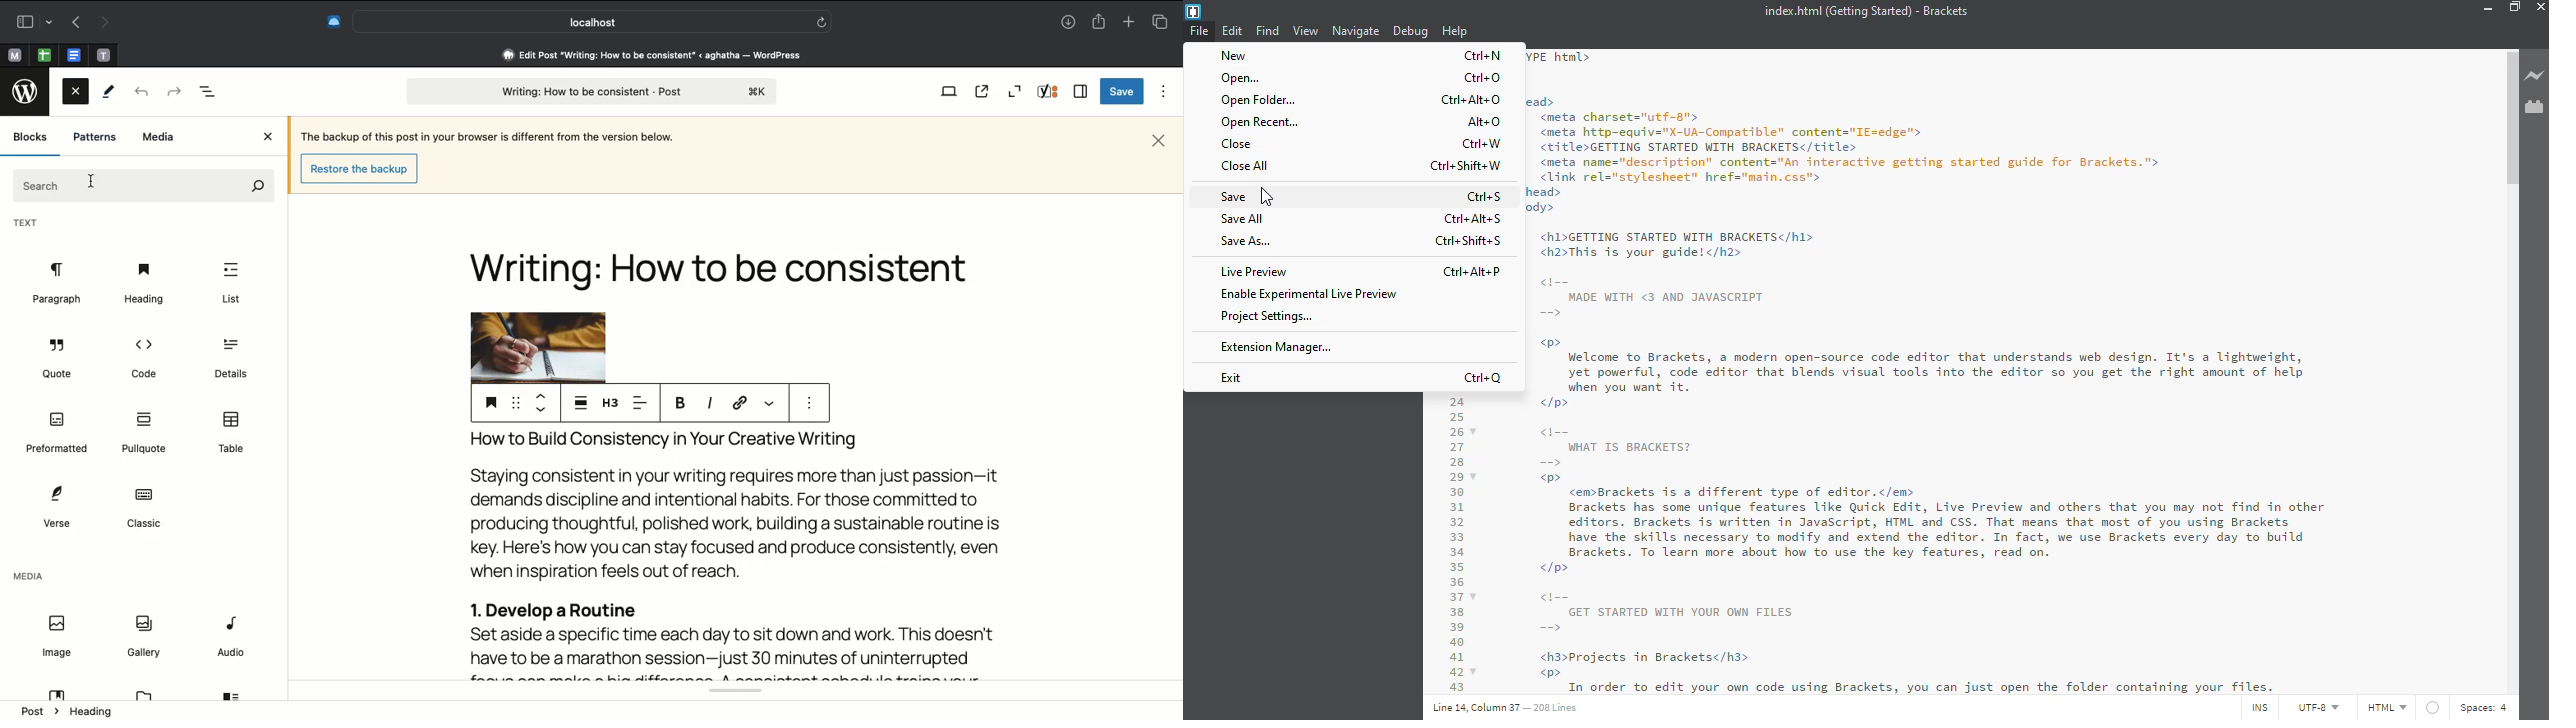  I want to click on ctrl+q, so click(1484, 377).